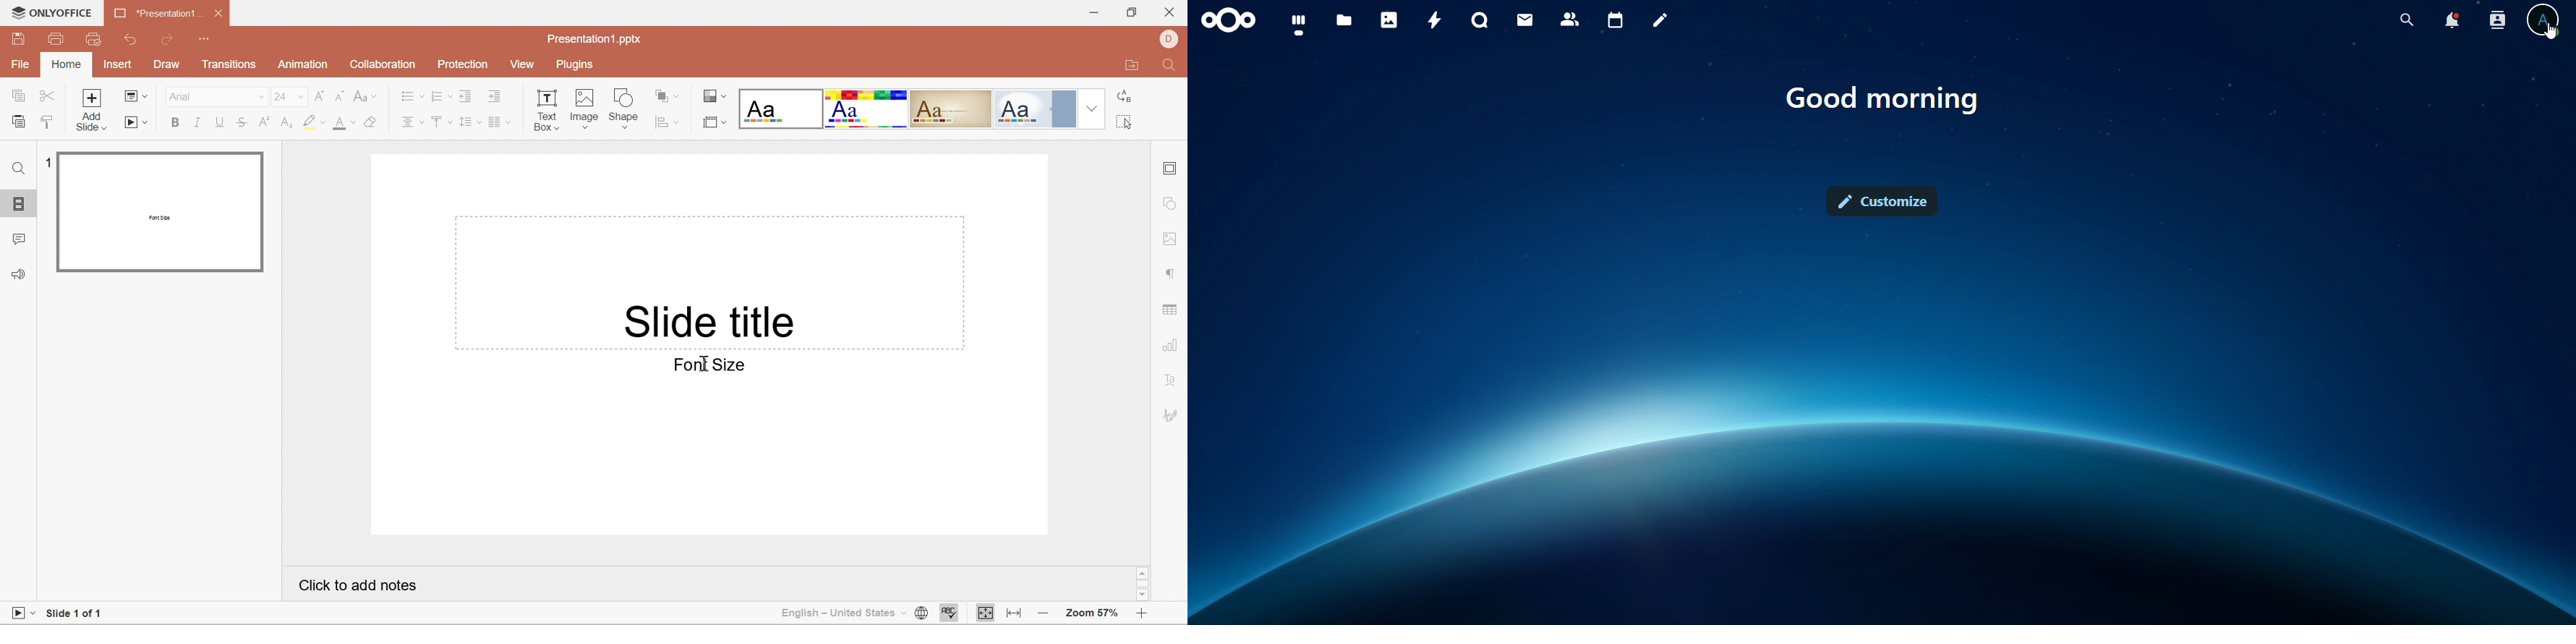  Describe the element at coordinates (280, 98) in the screenshot. I see `24` at that location.